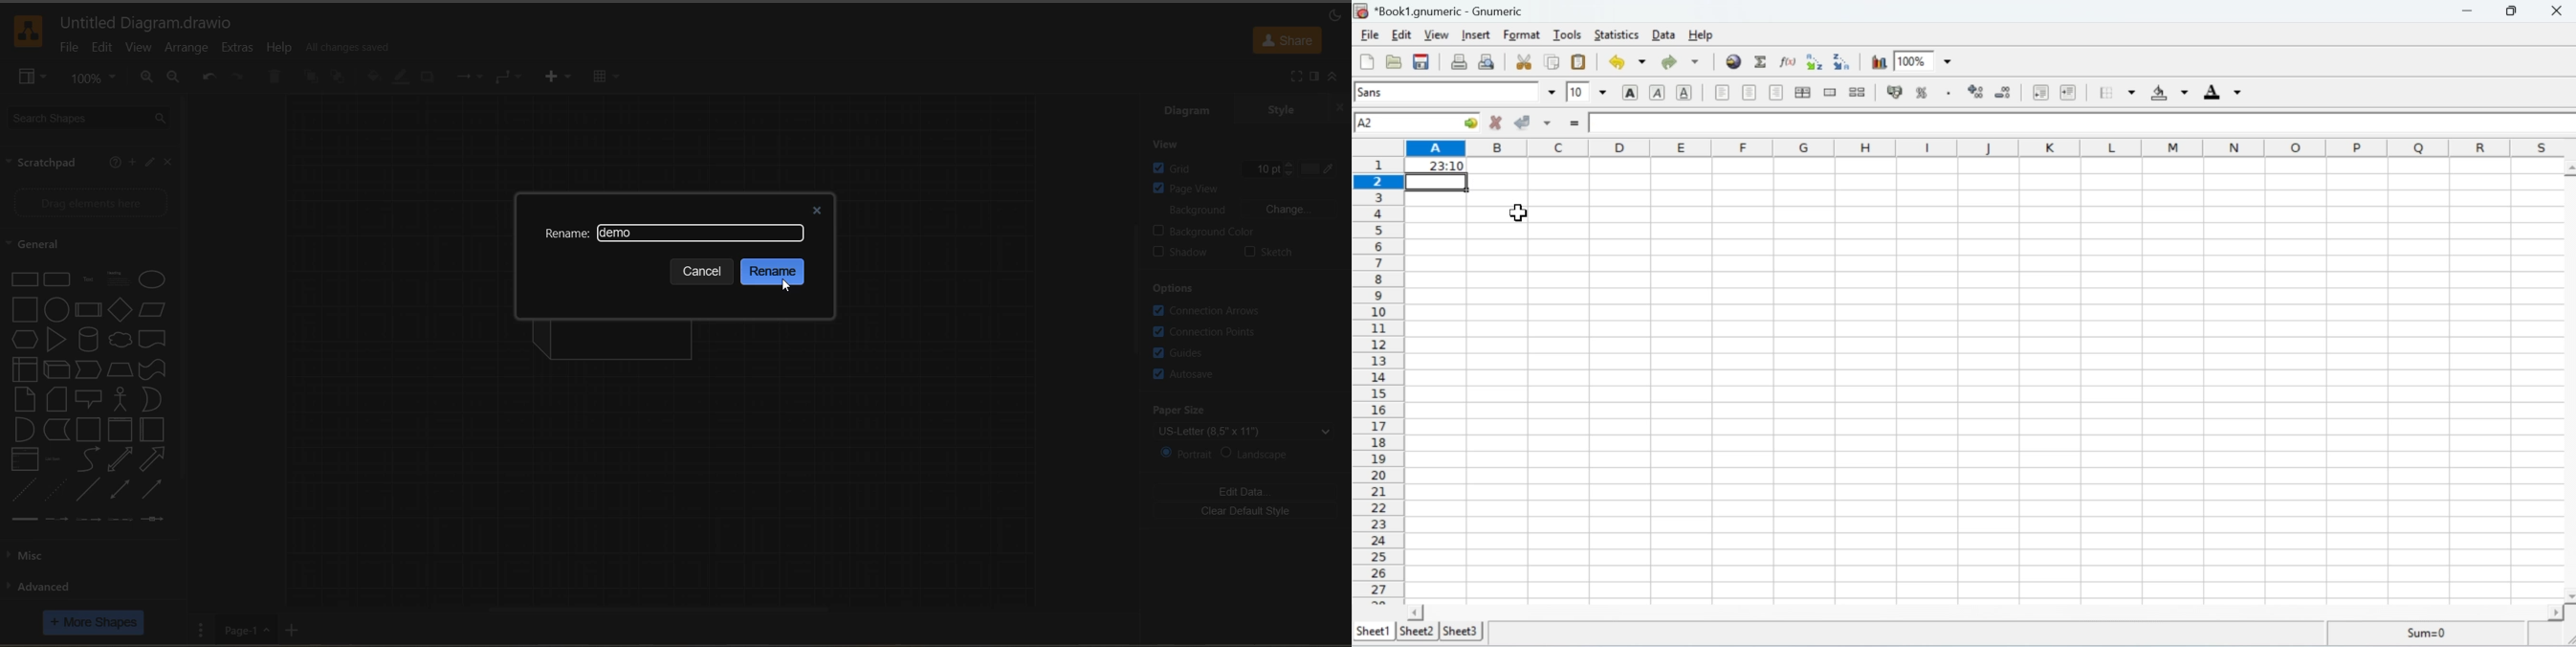 This screenshot has height=672, width=2576. What do you see at coordinates (1461, 631) in the screenshot?
I see `Sheet 3` at bounding box center [1461, 631].